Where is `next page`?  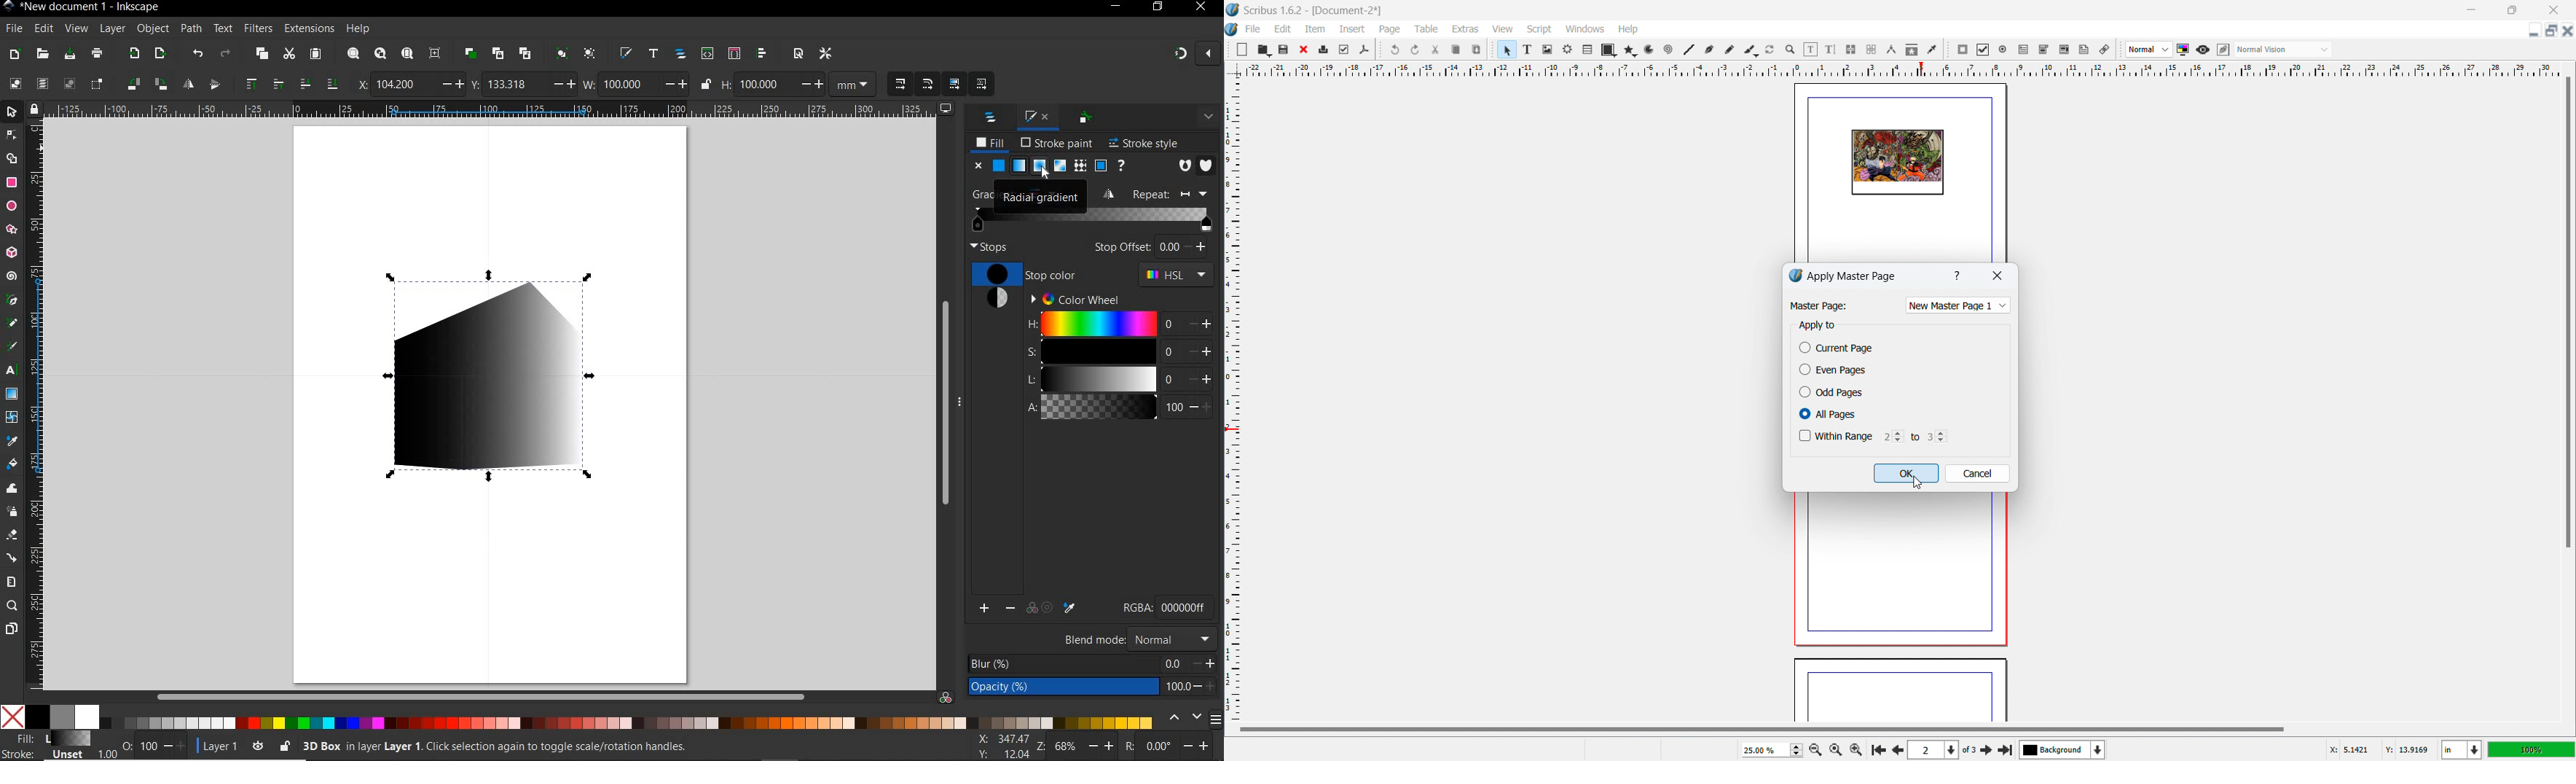 next page is located at coordinates (1987, 749).